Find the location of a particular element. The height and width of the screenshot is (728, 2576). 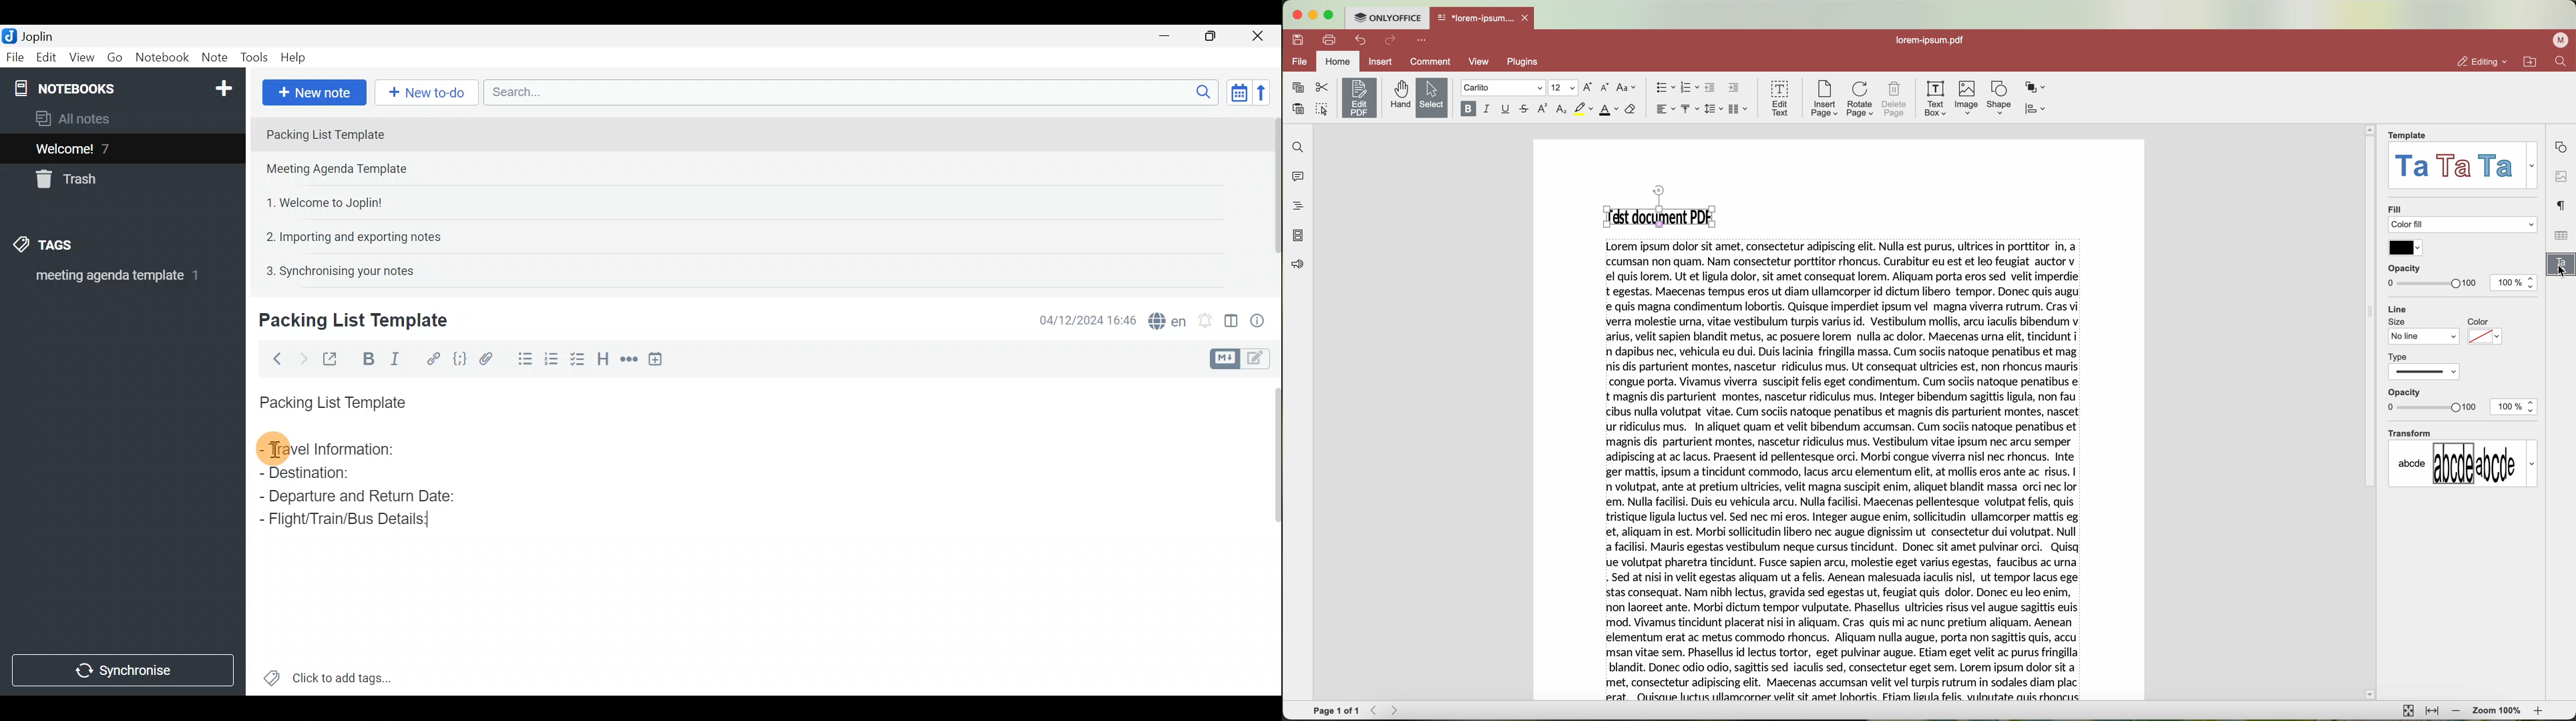

Note 1 is located at coordinates (373, 133).